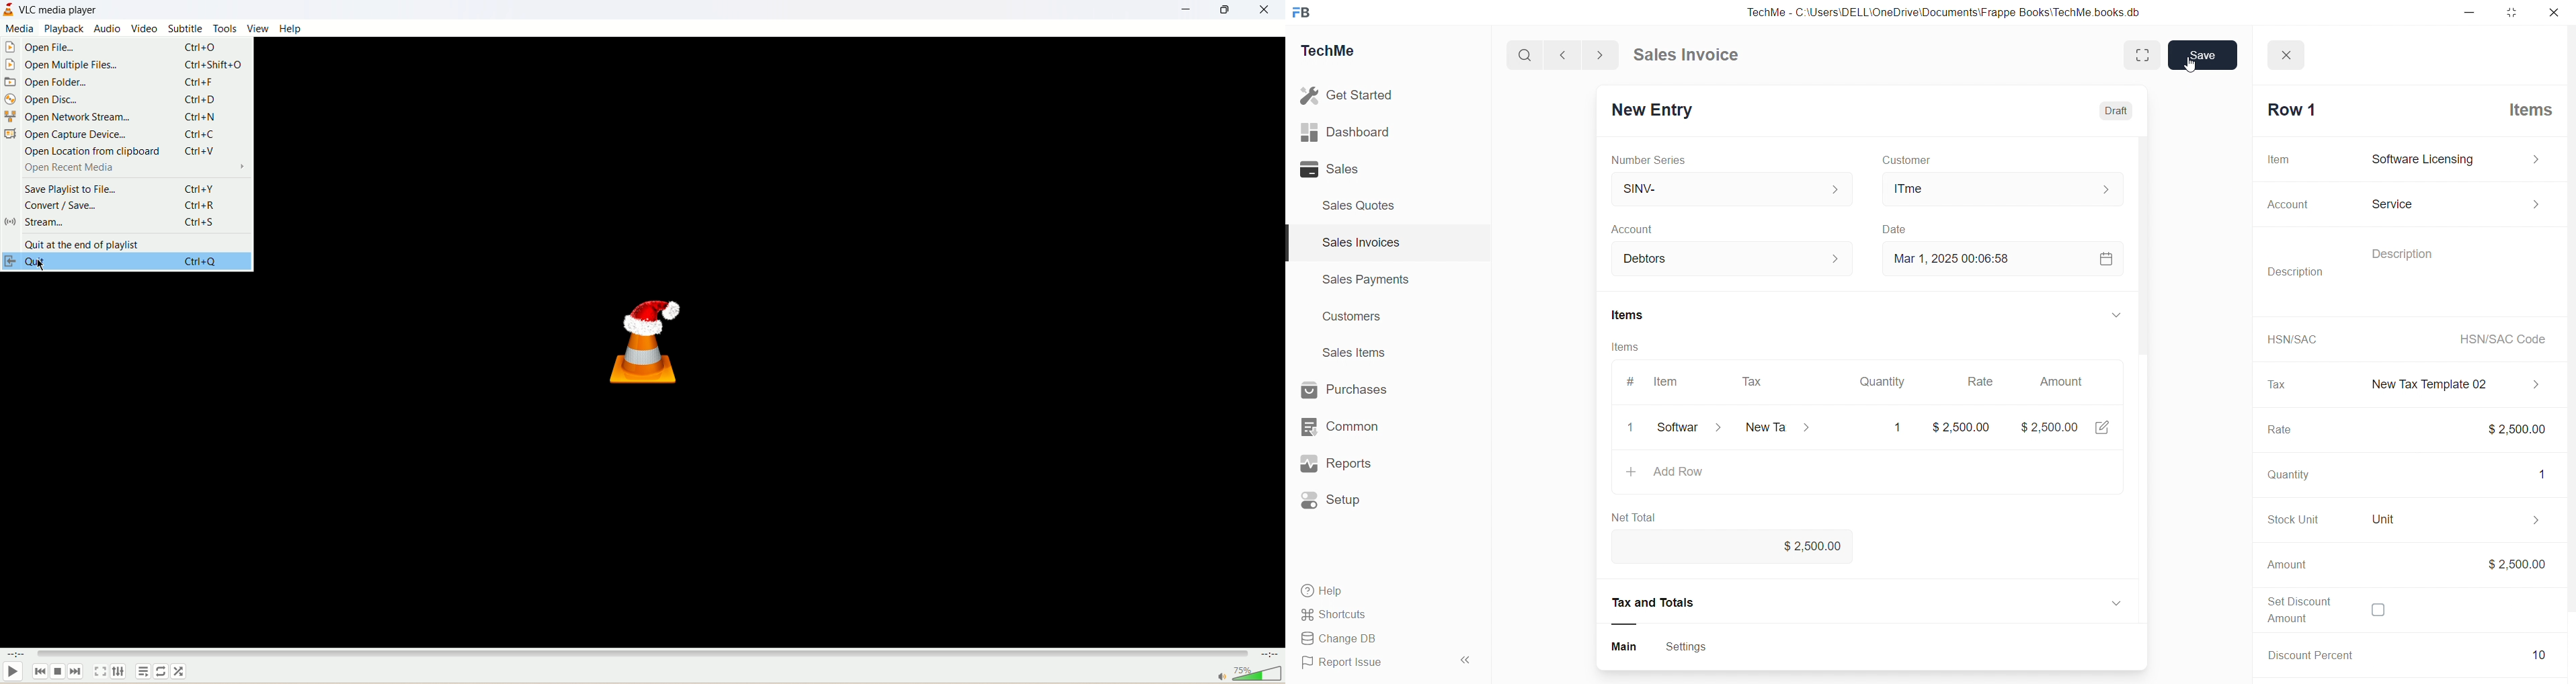  What do you see at coordinates (1339, 615) in the screenshot?
I see ` Shortcuts` at bounding box center [1339, 615].